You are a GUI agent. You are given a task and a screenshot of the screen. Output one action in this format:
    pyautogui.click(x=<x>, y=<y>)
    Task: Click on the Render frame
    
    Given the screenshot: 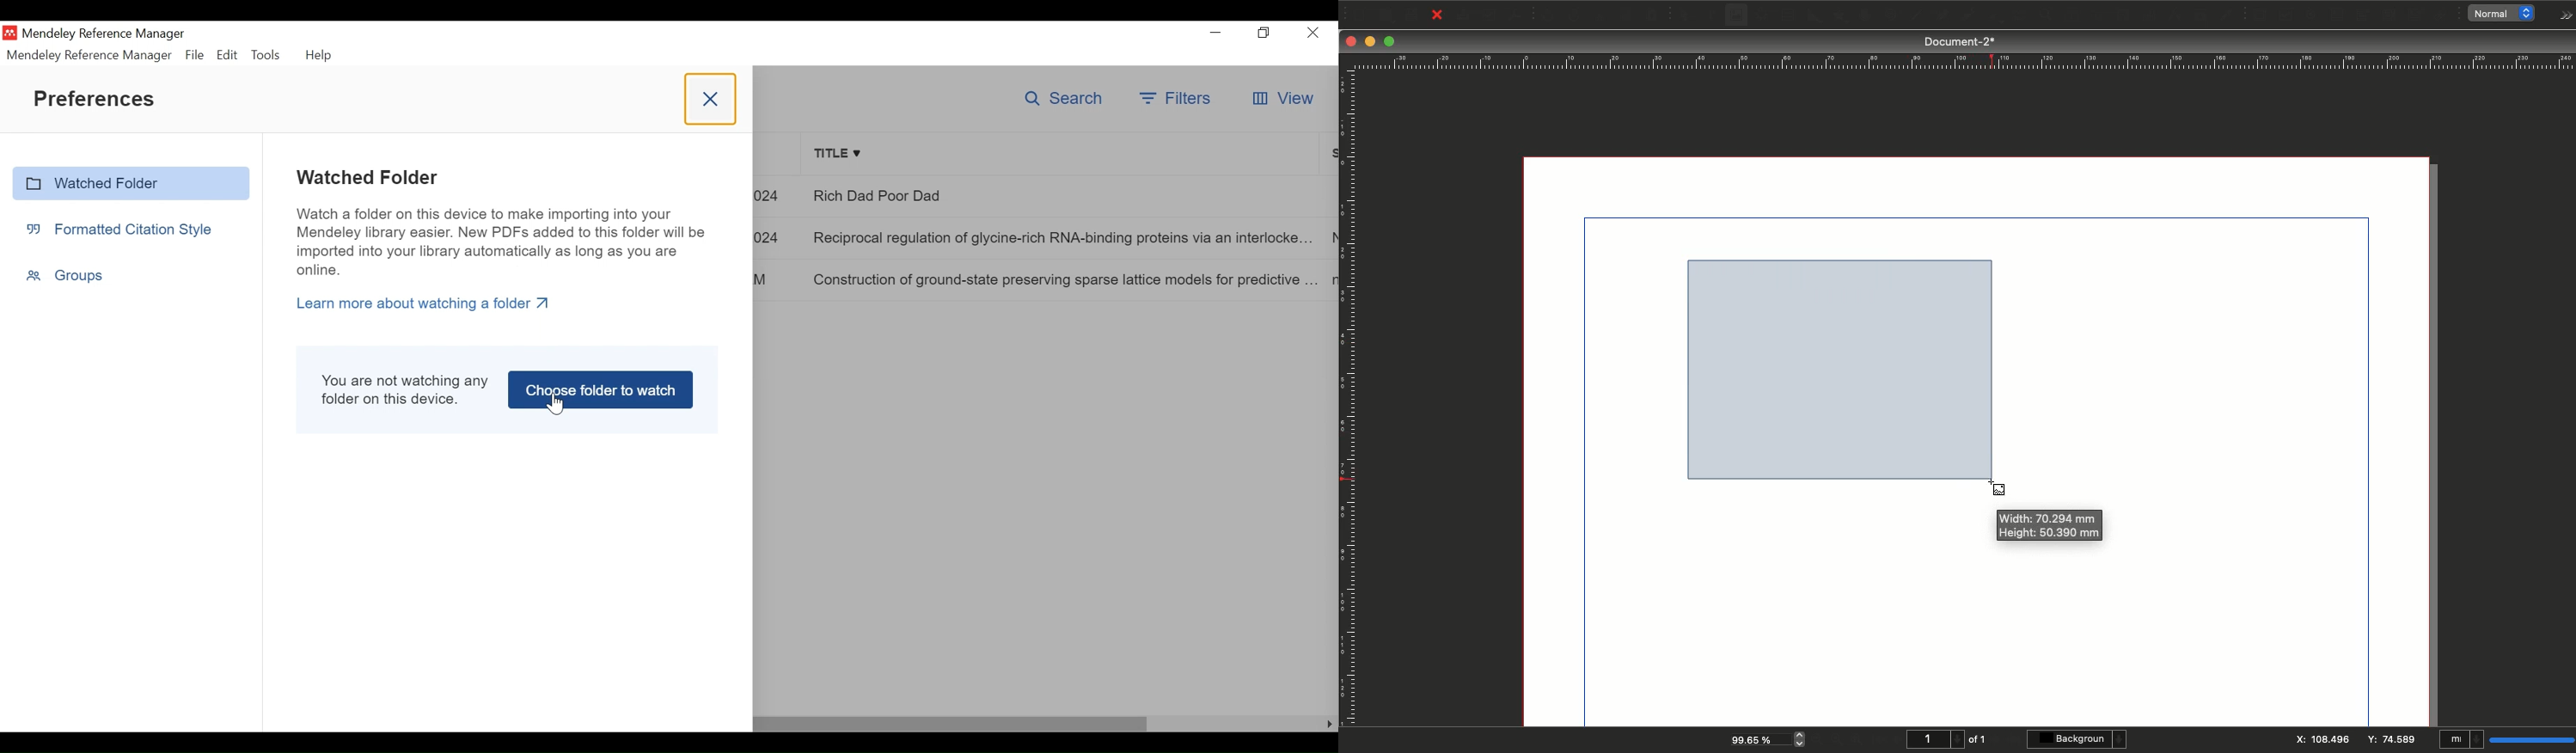 What is the action you would take?
    pyautogui.click(x=1760, y=15)
    